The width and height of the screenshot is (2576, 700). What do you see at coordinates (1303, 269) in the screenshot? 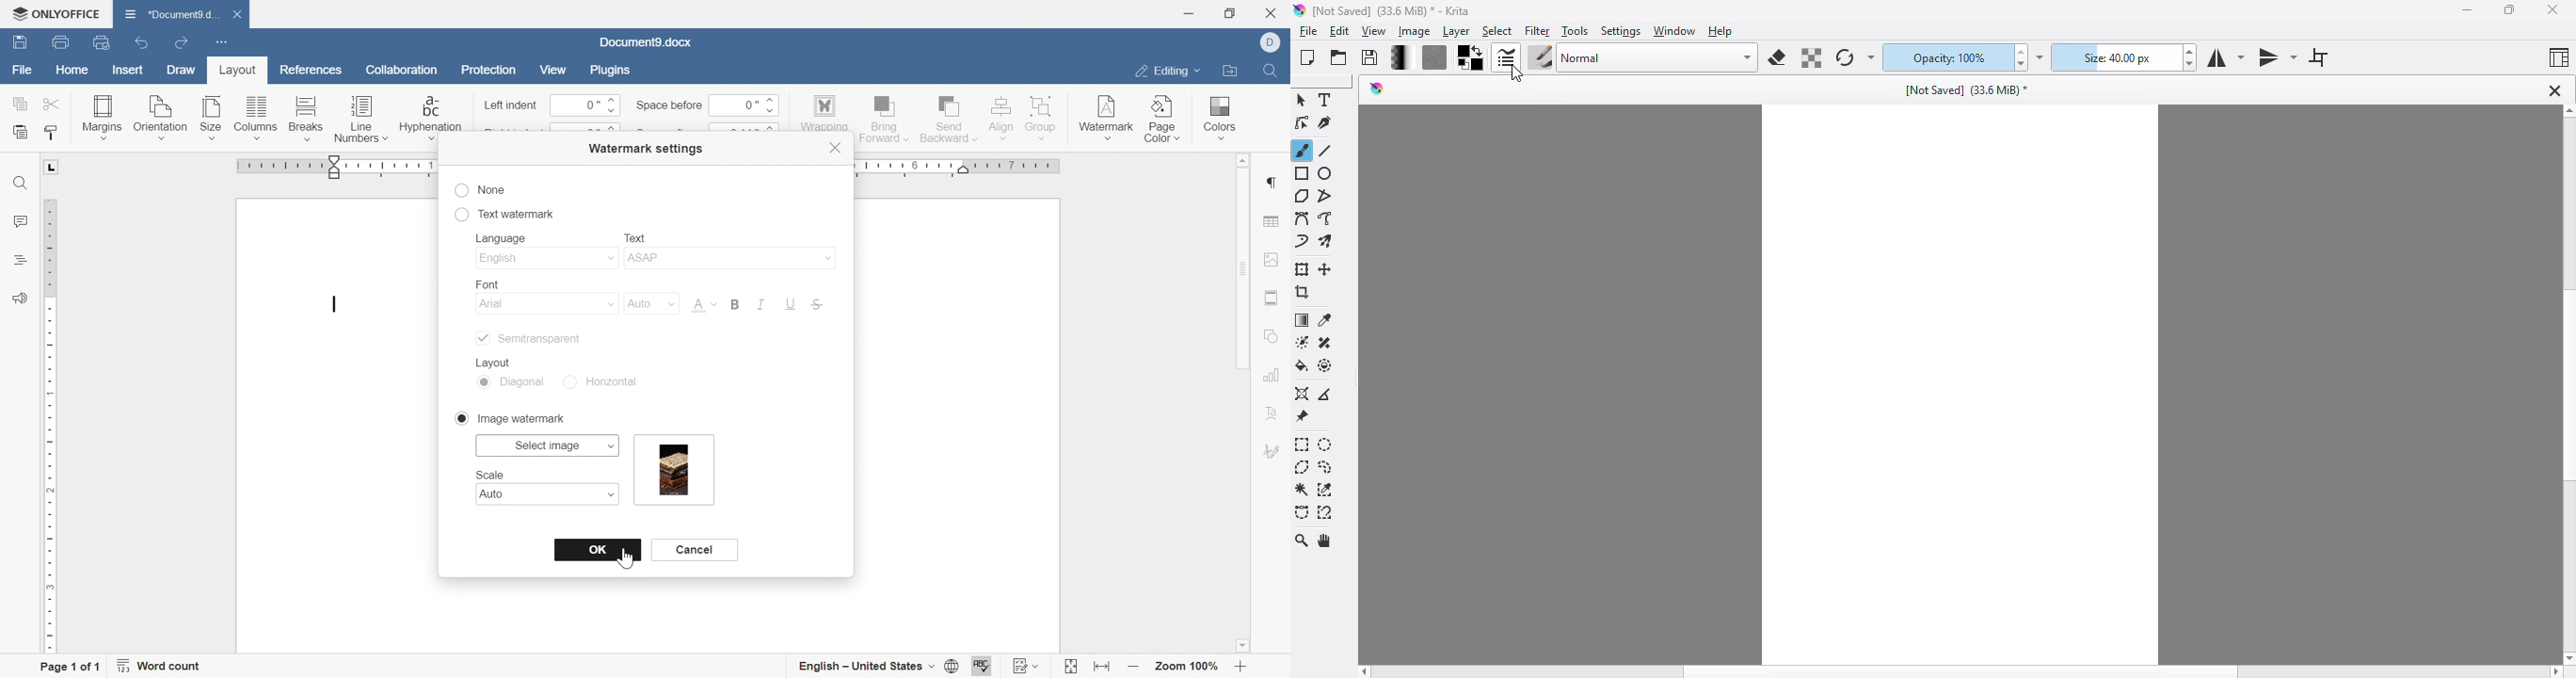
I see `transform a layer or a section` at bounding box center [1303, 269].